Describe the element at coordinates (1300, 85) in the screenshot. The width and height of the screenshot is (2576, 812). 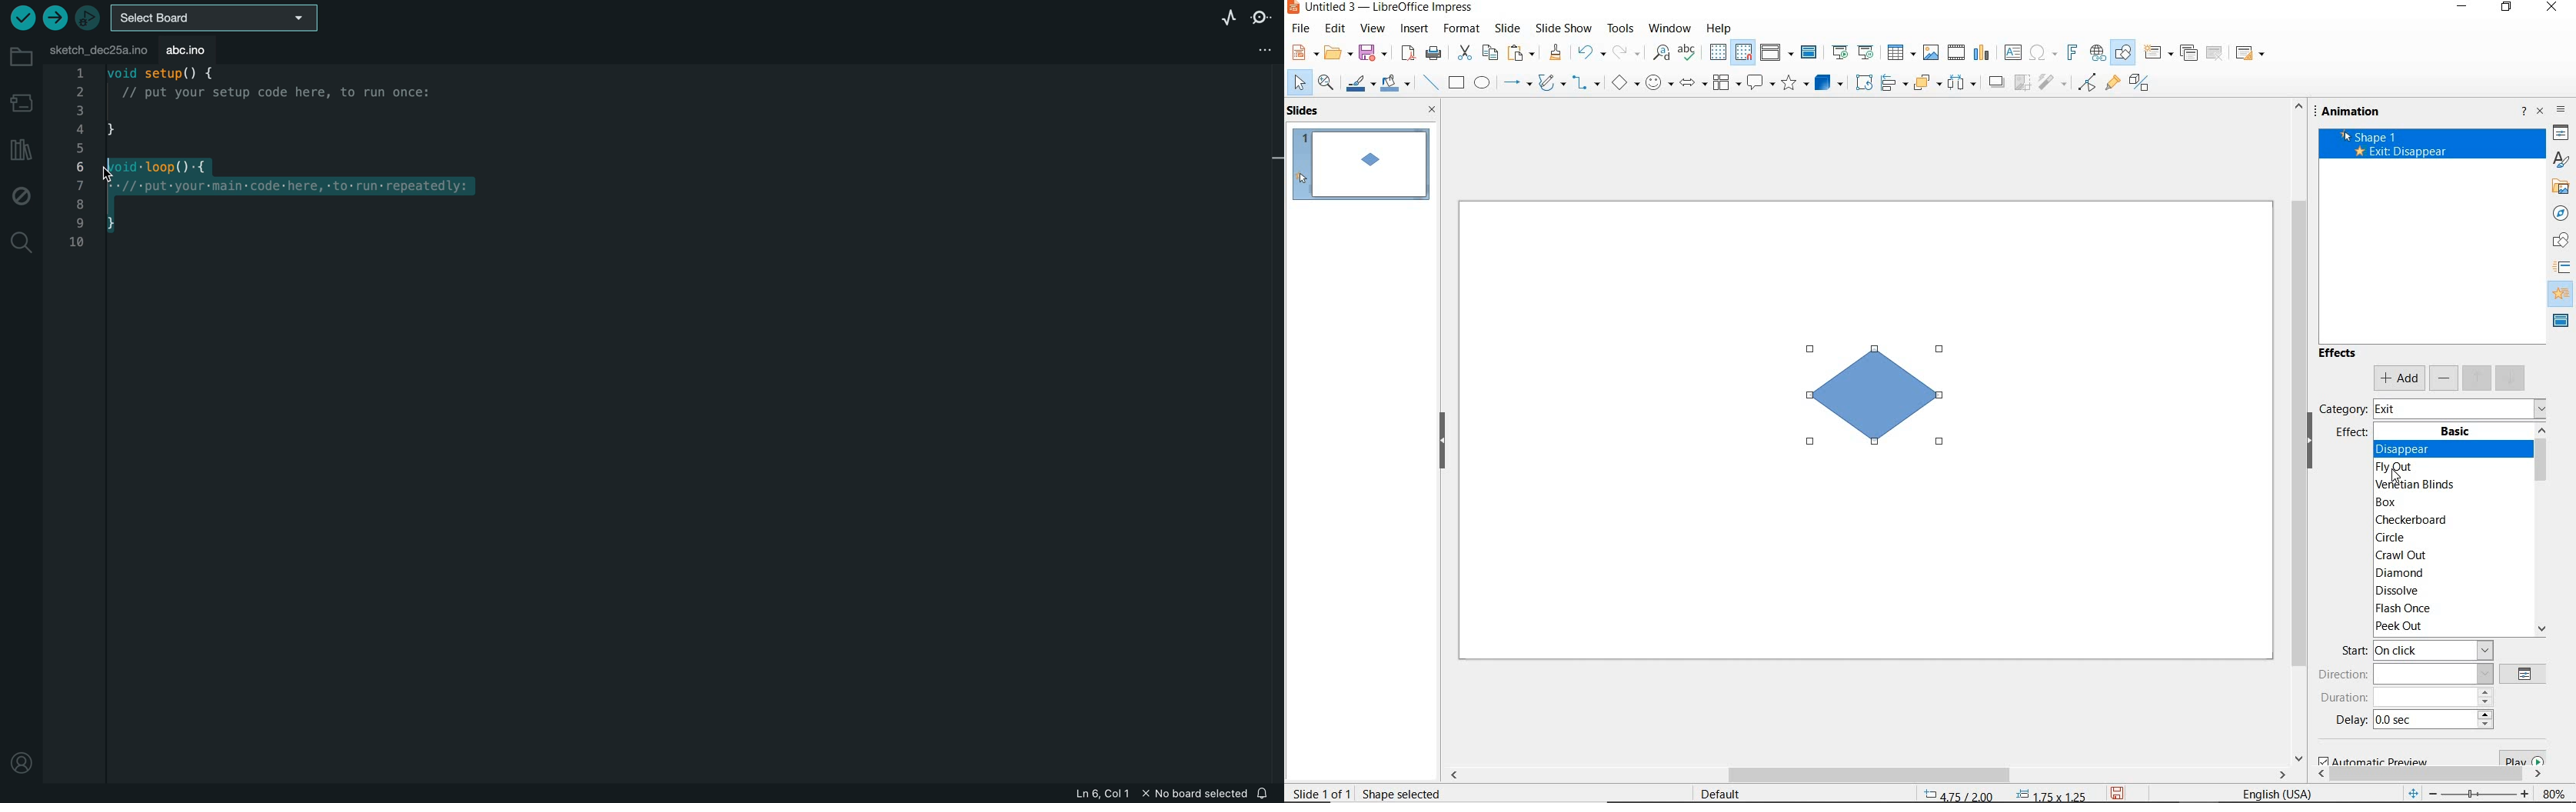
I see `select` at that location.